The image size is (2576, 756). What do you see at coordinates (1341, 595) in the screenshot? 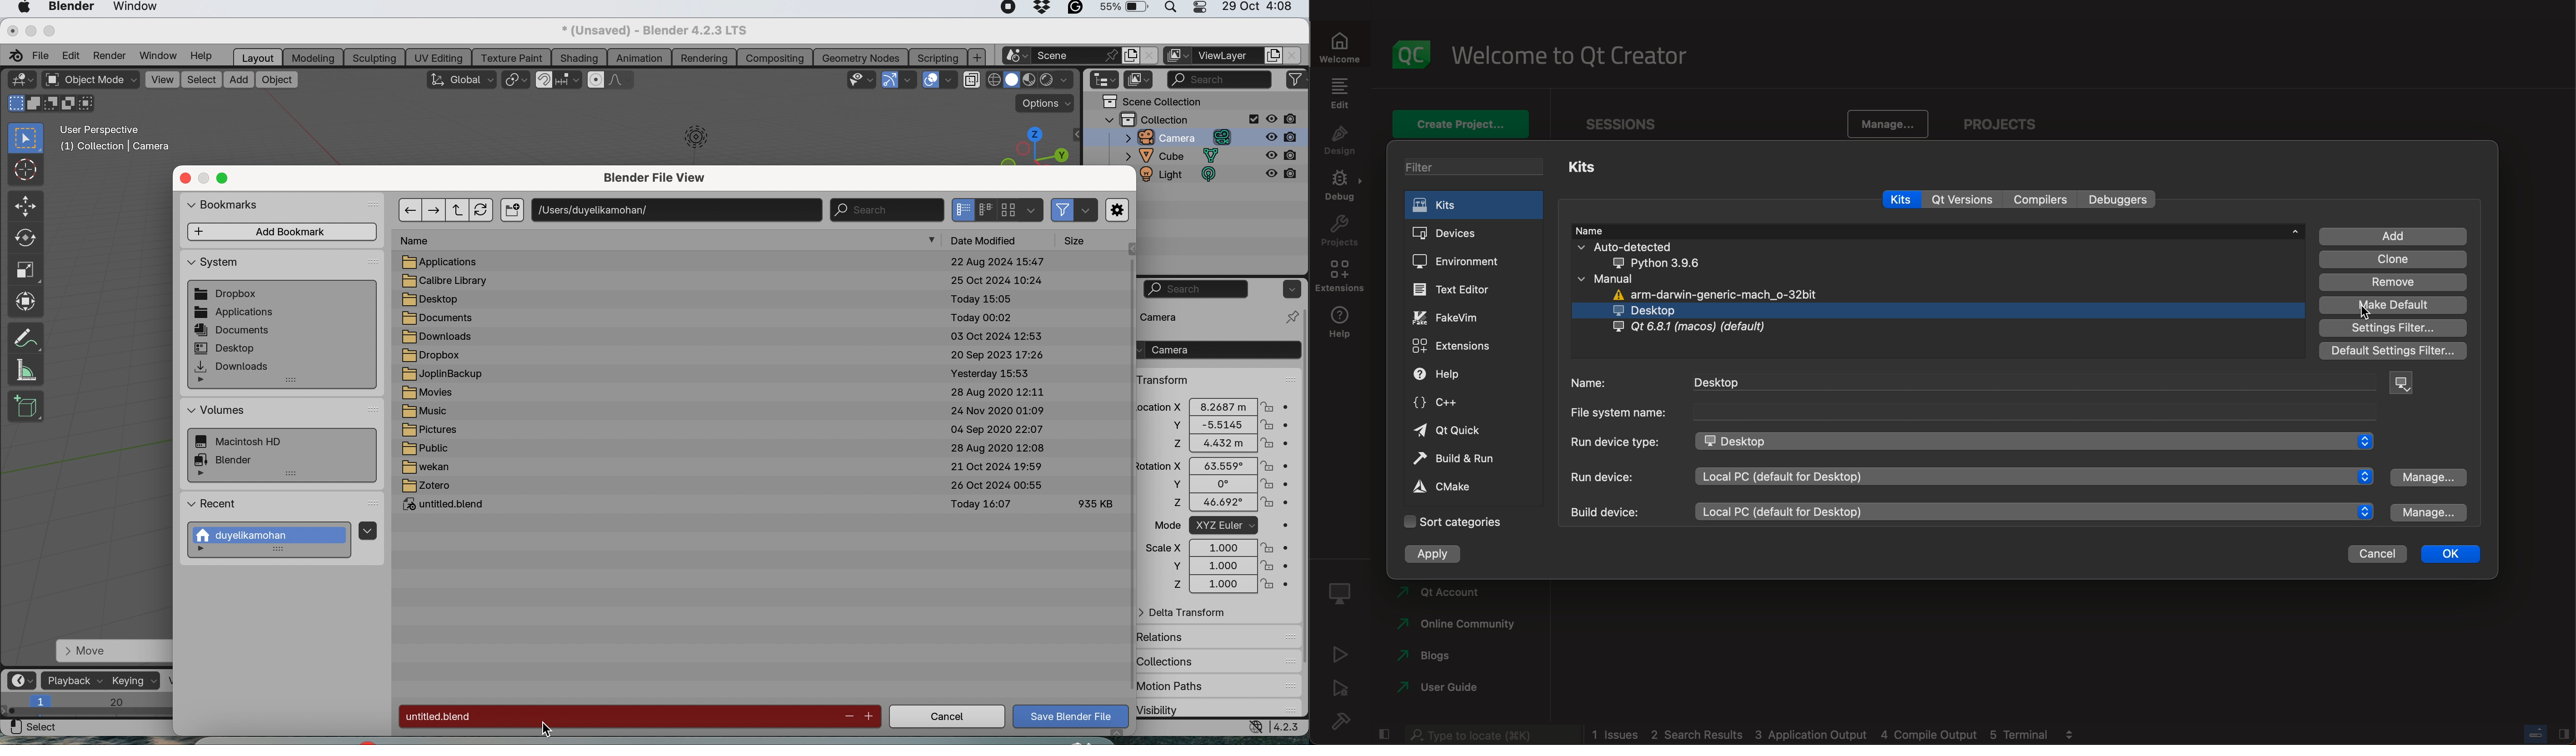
I see `kit selector` at bounding box center [1341, 595].